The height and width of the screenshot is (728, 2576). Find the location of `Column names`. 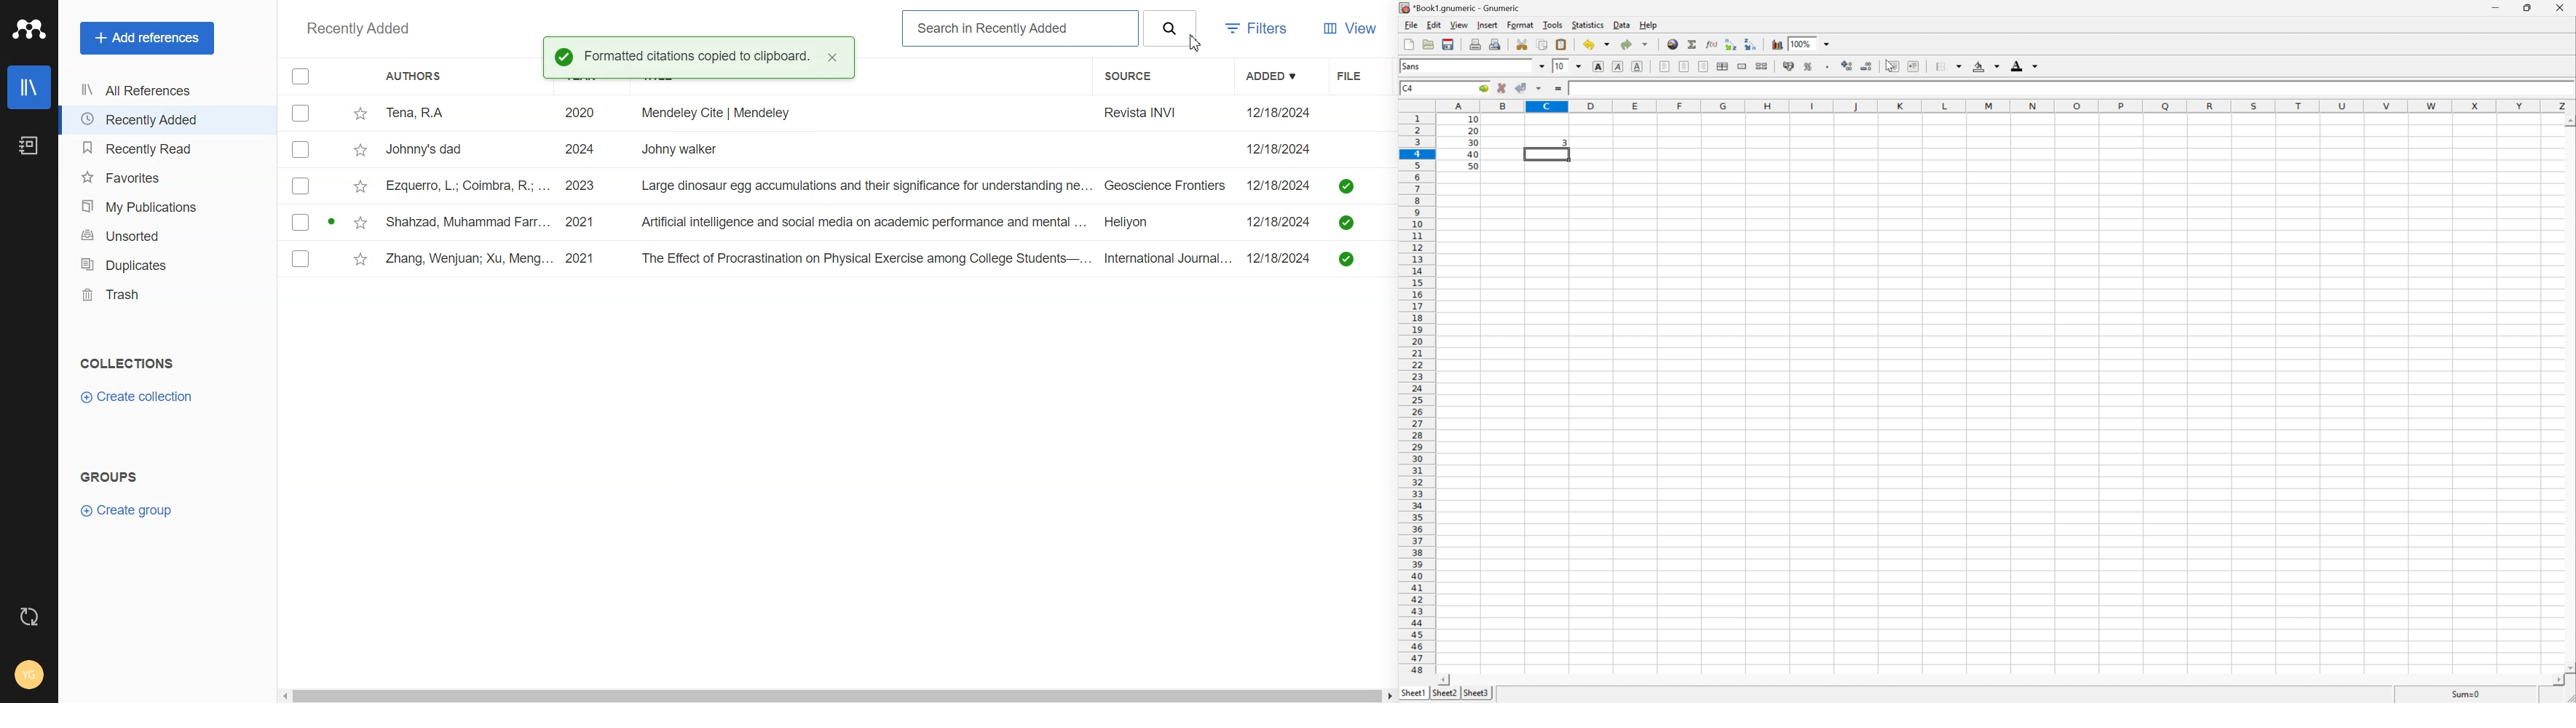

Column names is located at coordinates (2005, 105).